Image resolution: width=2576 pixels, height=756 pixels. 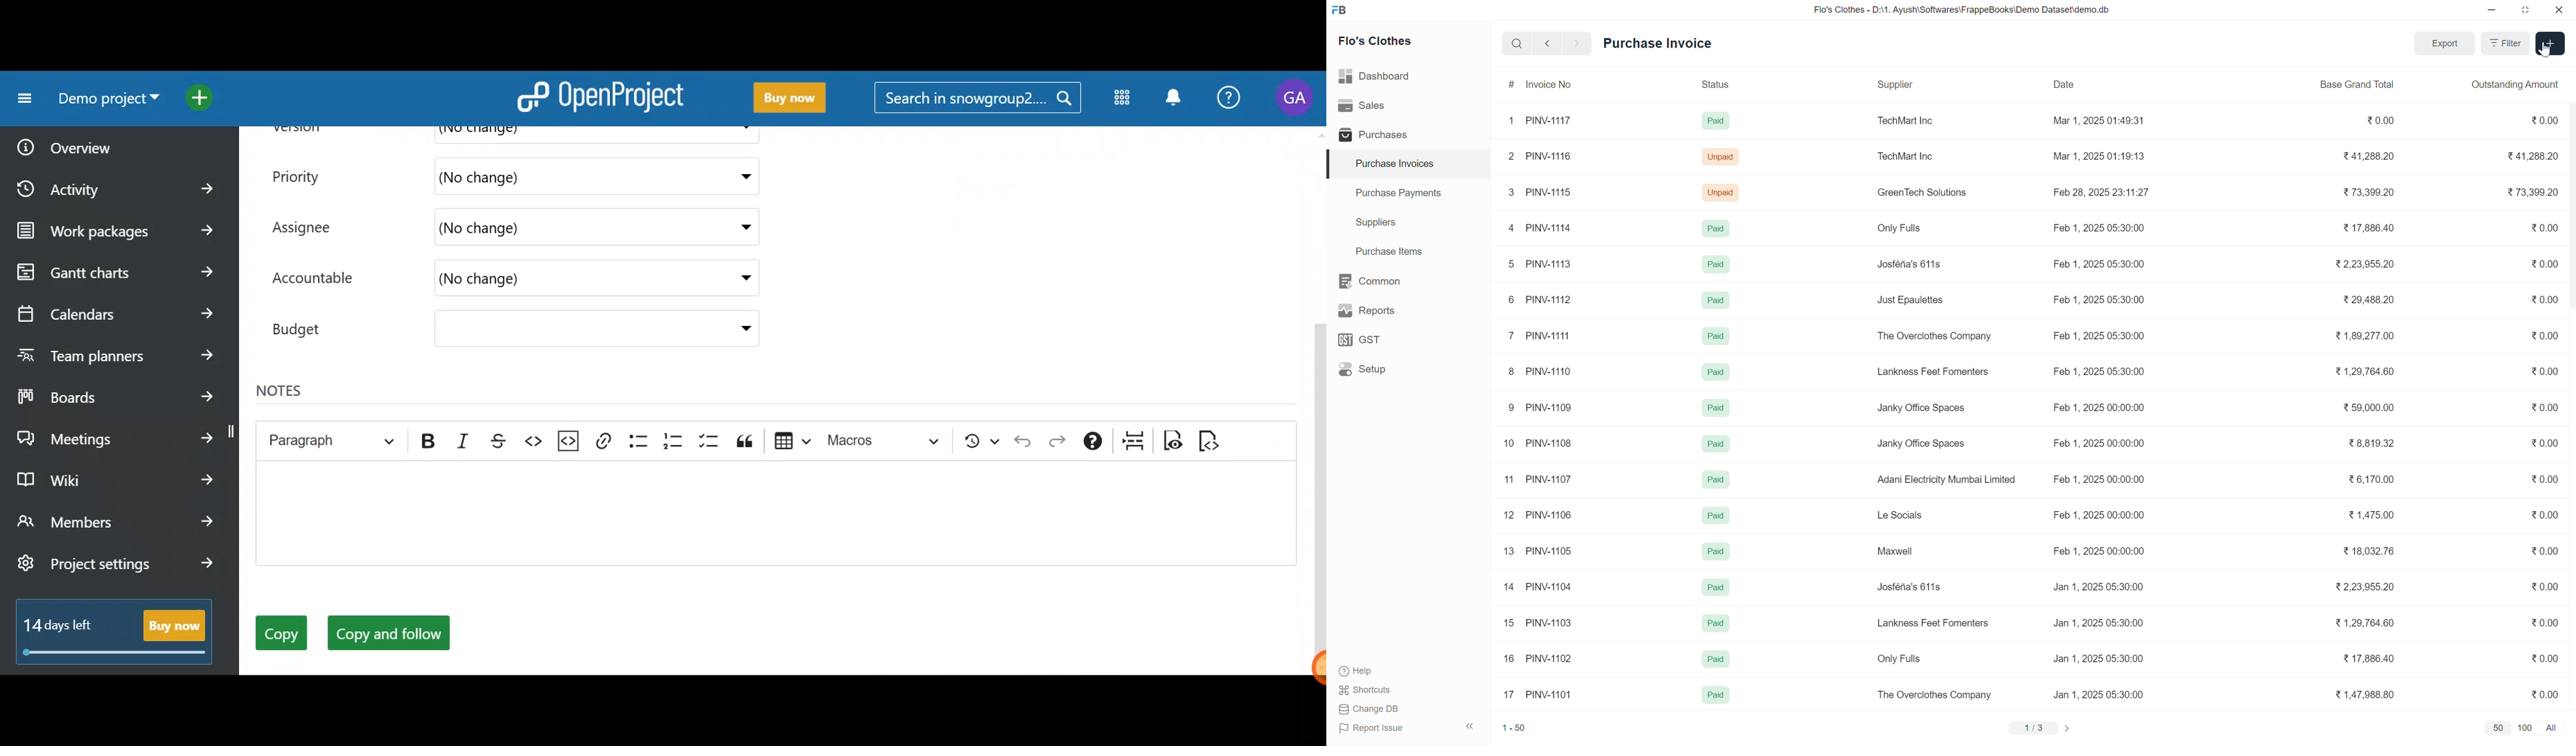 What do you see at coordinates (1538, 622) in the screenshot?
I see `15 PINV-1103` at bounding box center [1538, 622].